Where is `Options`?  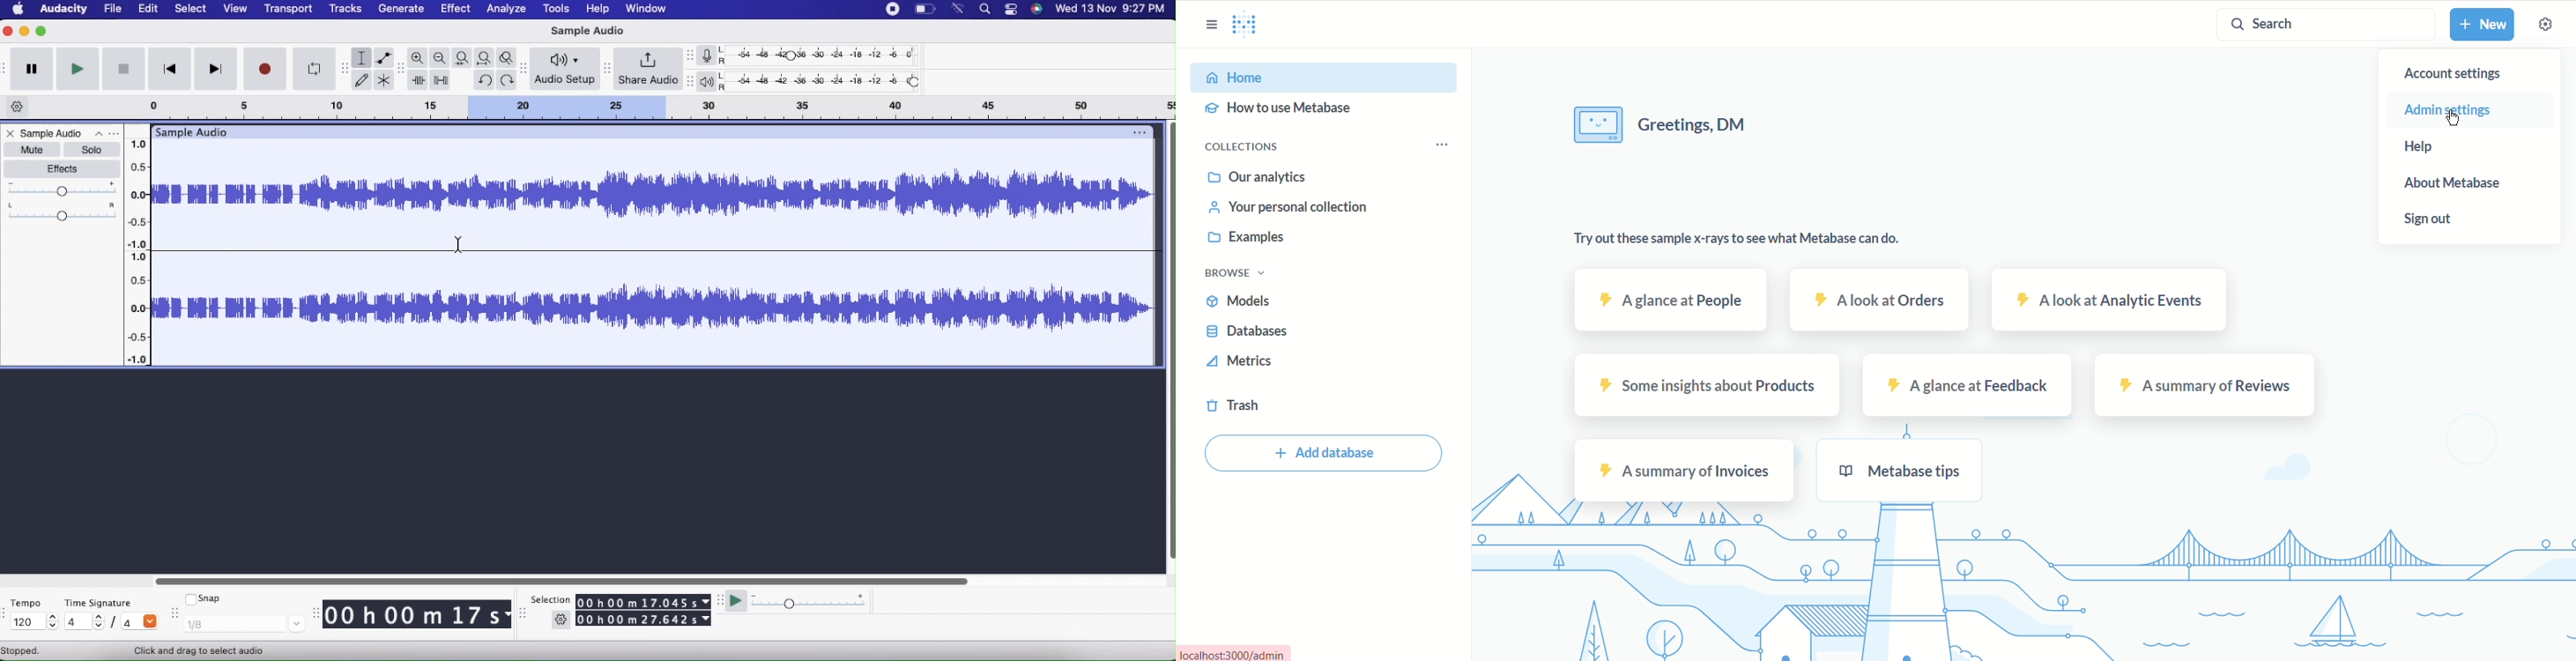
Options is located at coordinates (1443, 148).